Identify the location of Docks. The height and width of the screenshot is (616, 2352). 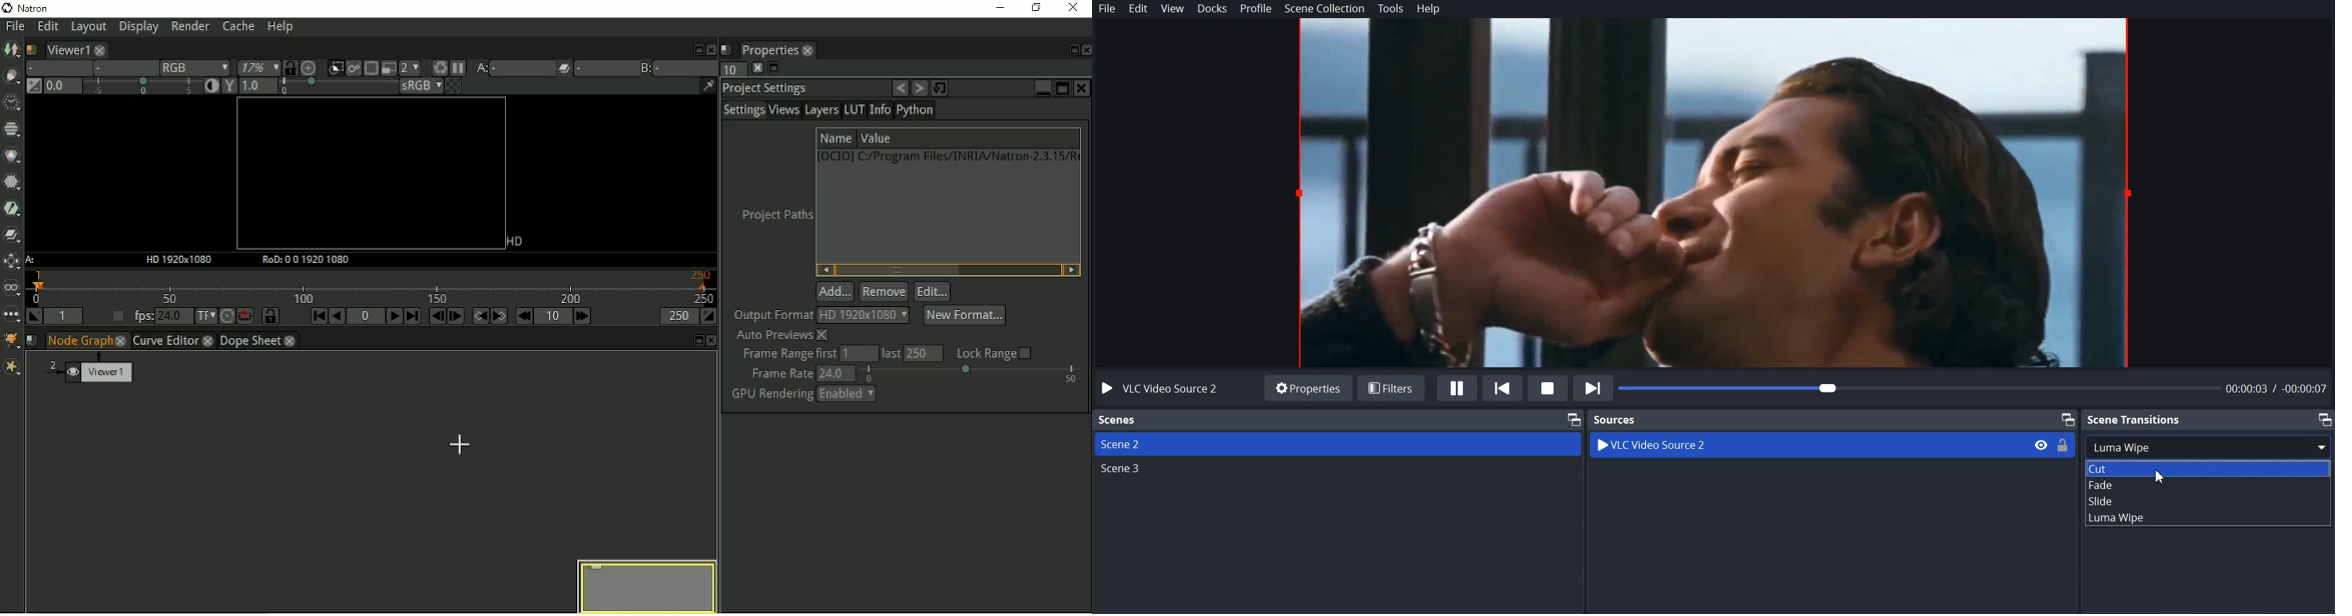
(1213, 9).